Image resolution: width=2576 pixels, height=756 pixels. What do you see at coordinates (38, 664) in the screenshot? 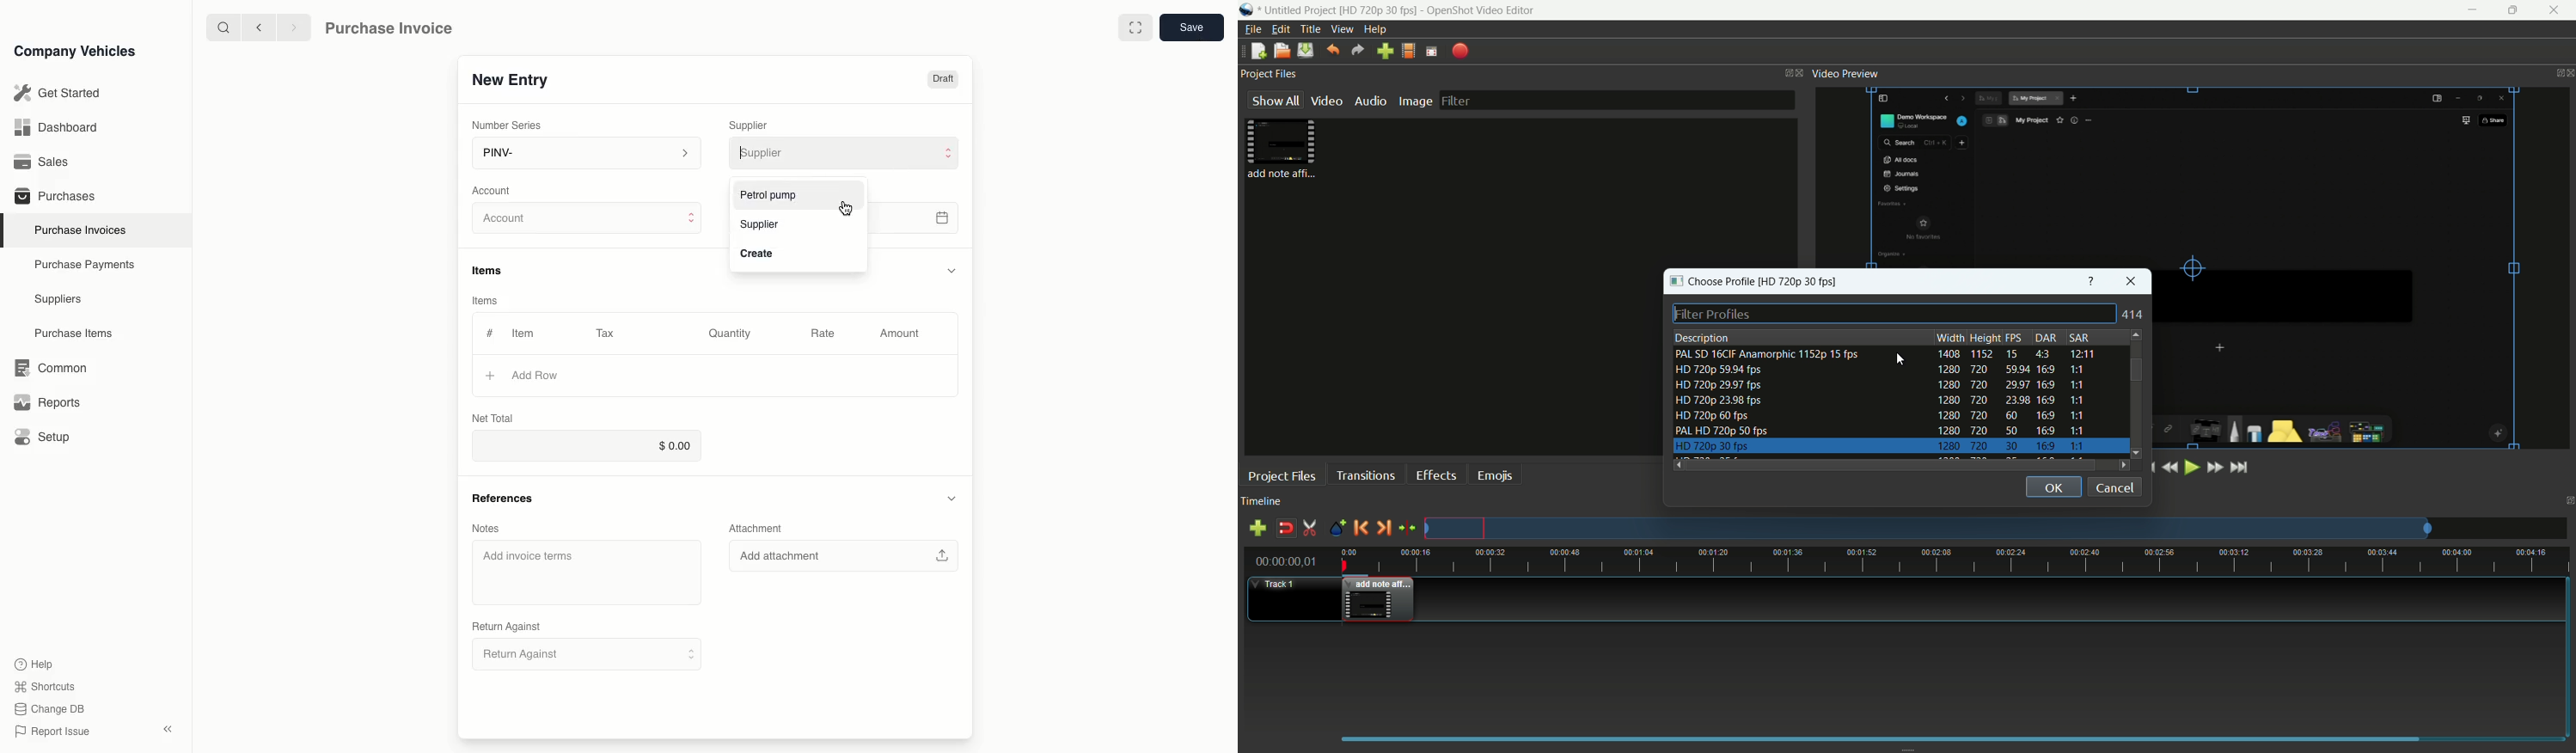
I see `Help` at bounding box center [38, 664].